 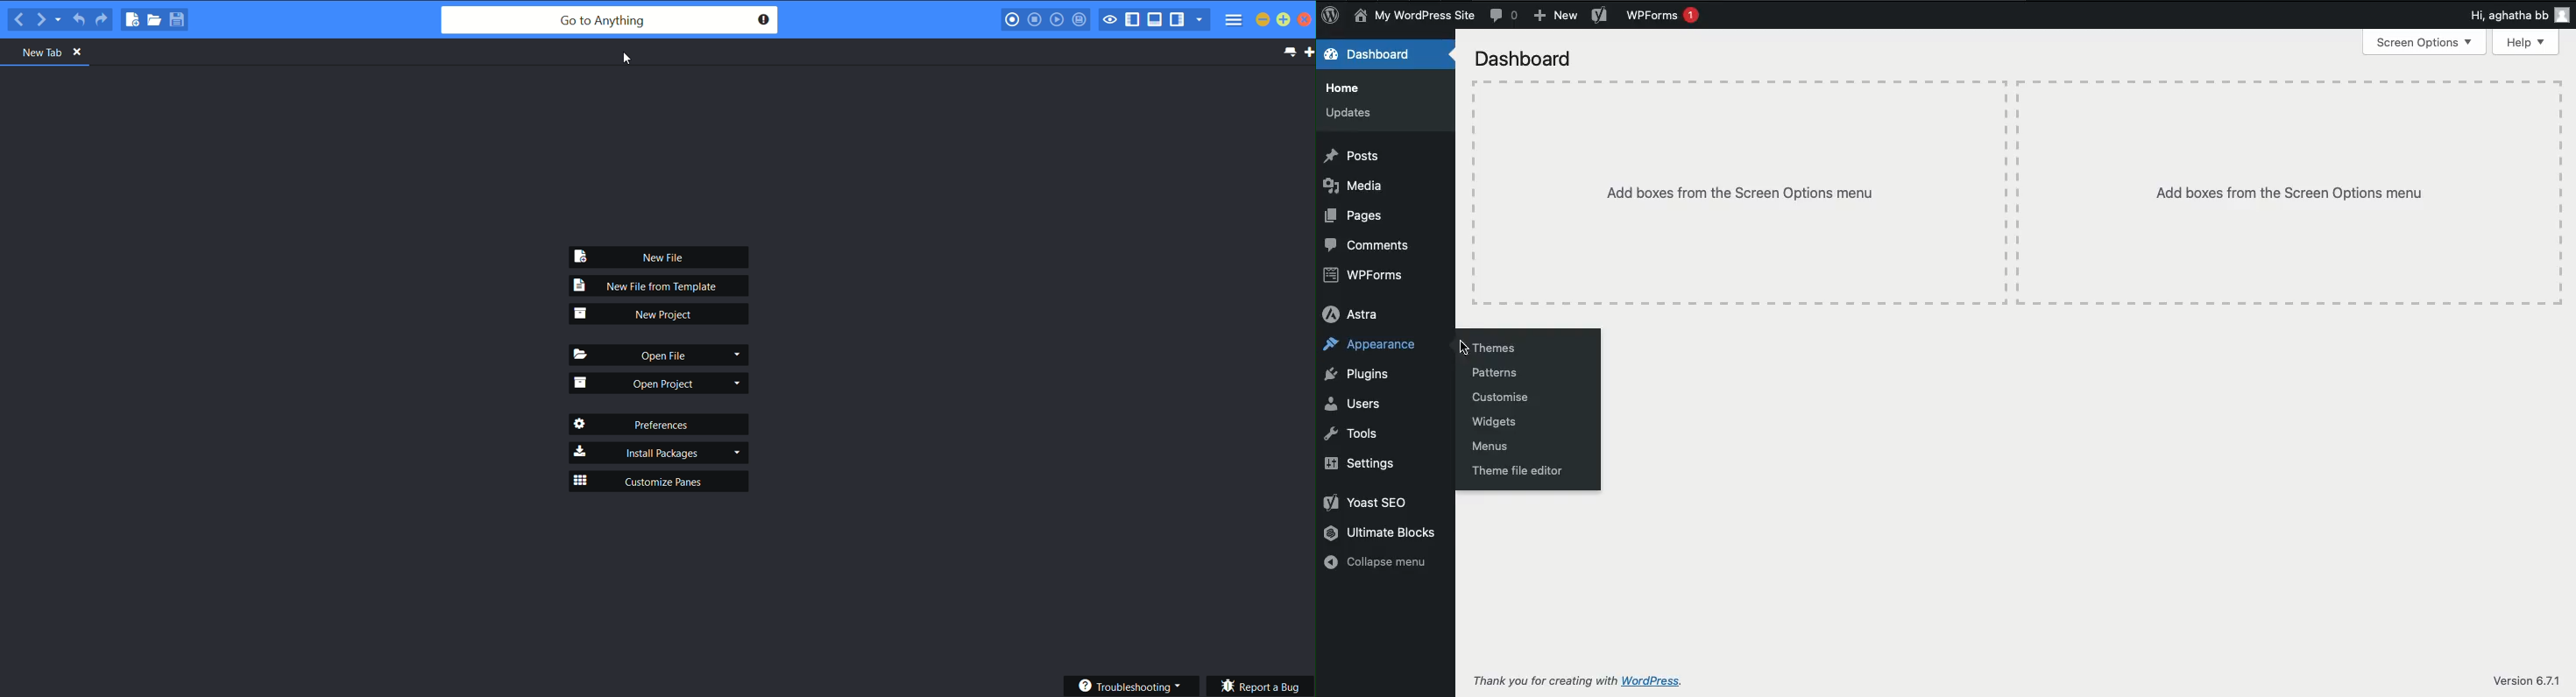 What do you see at coordinates (1553, 16) in the screenshot?
I see `New` at bounding box center [1553, 16].